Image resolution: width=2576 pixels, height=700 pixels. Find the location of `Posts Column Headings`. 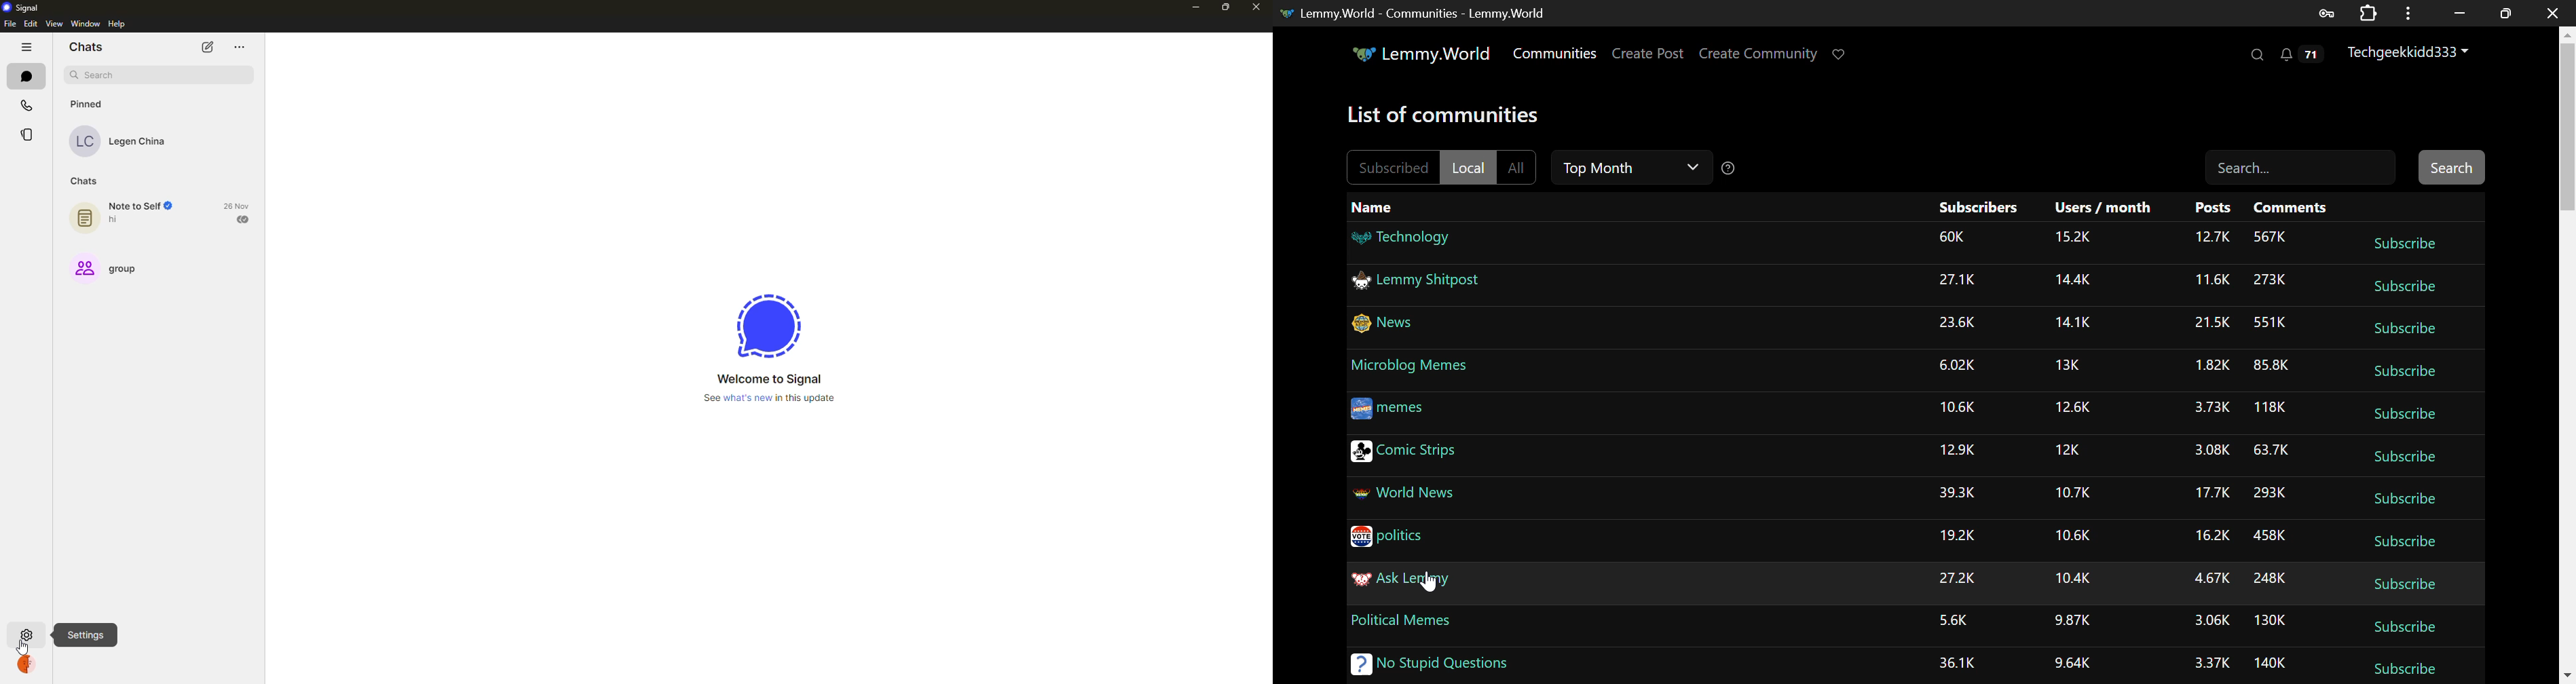

Posts Column Headings is located at coordinates (2218, 206).